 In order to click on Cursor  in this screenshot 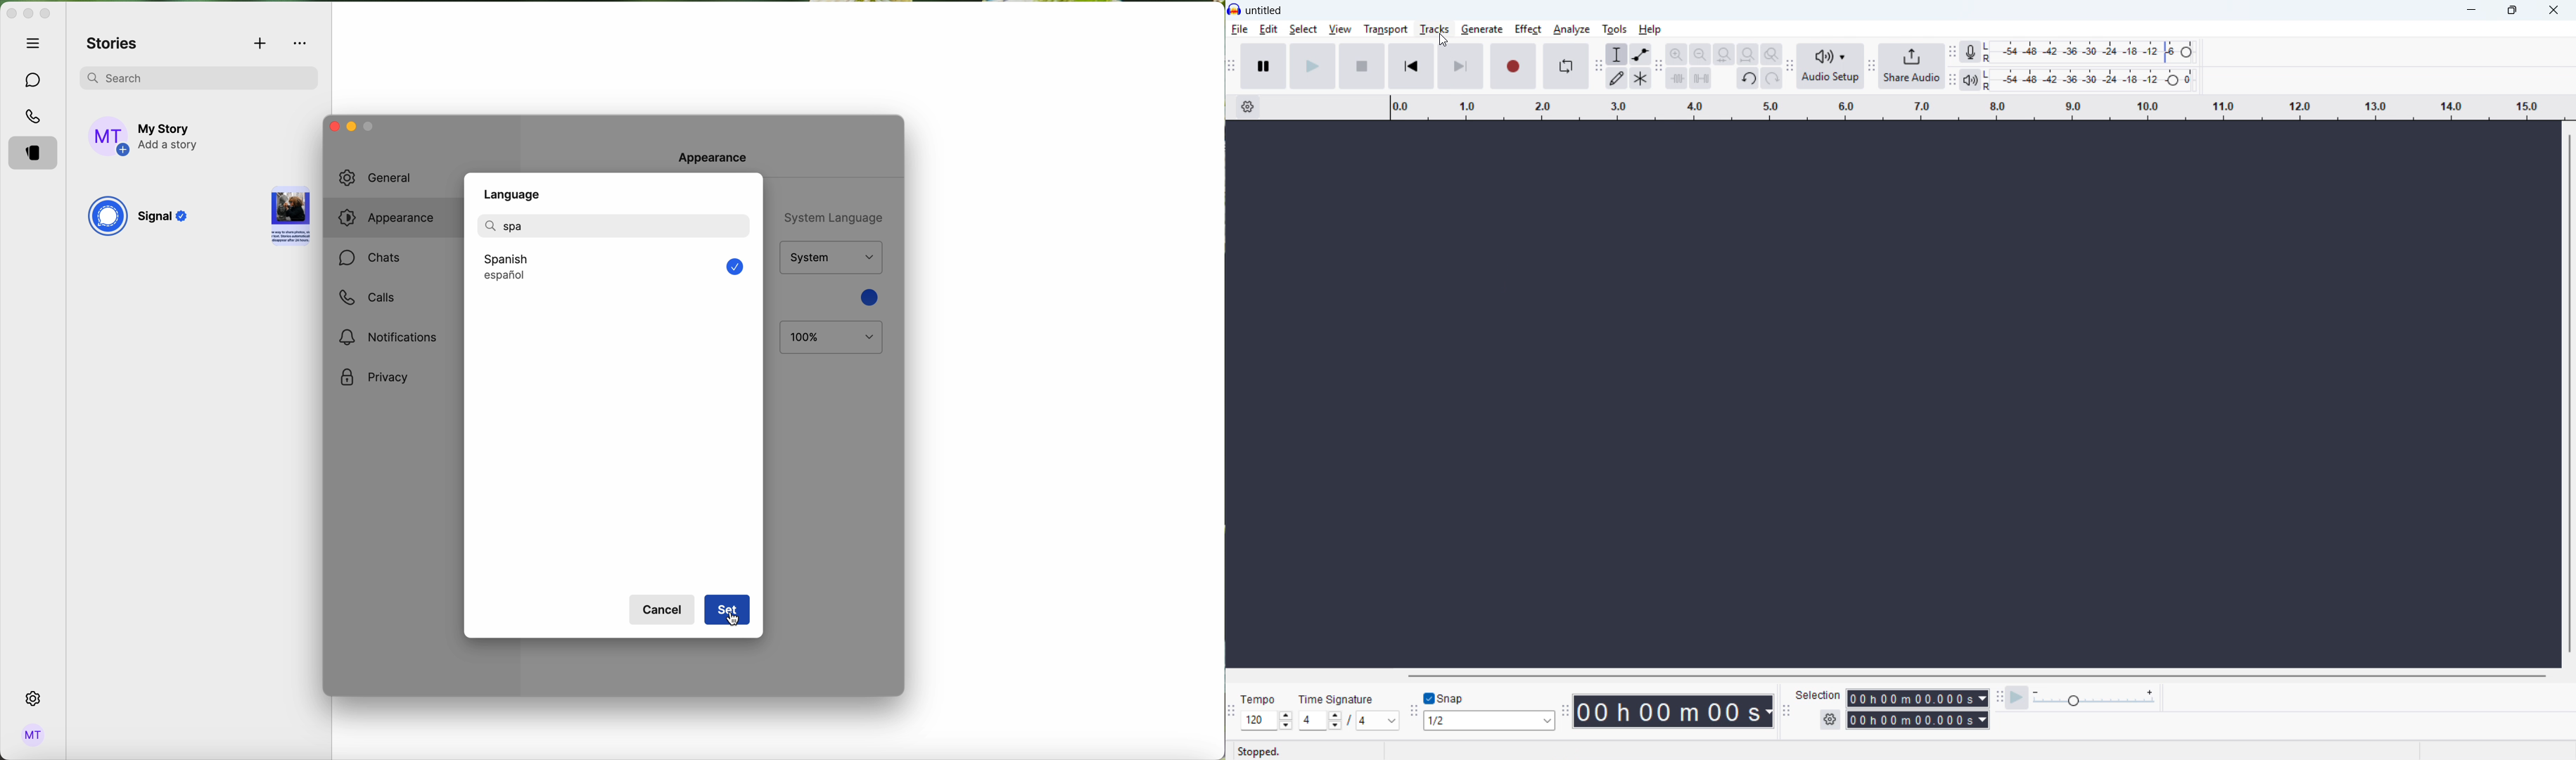, I will do `click(1444, 40)`.